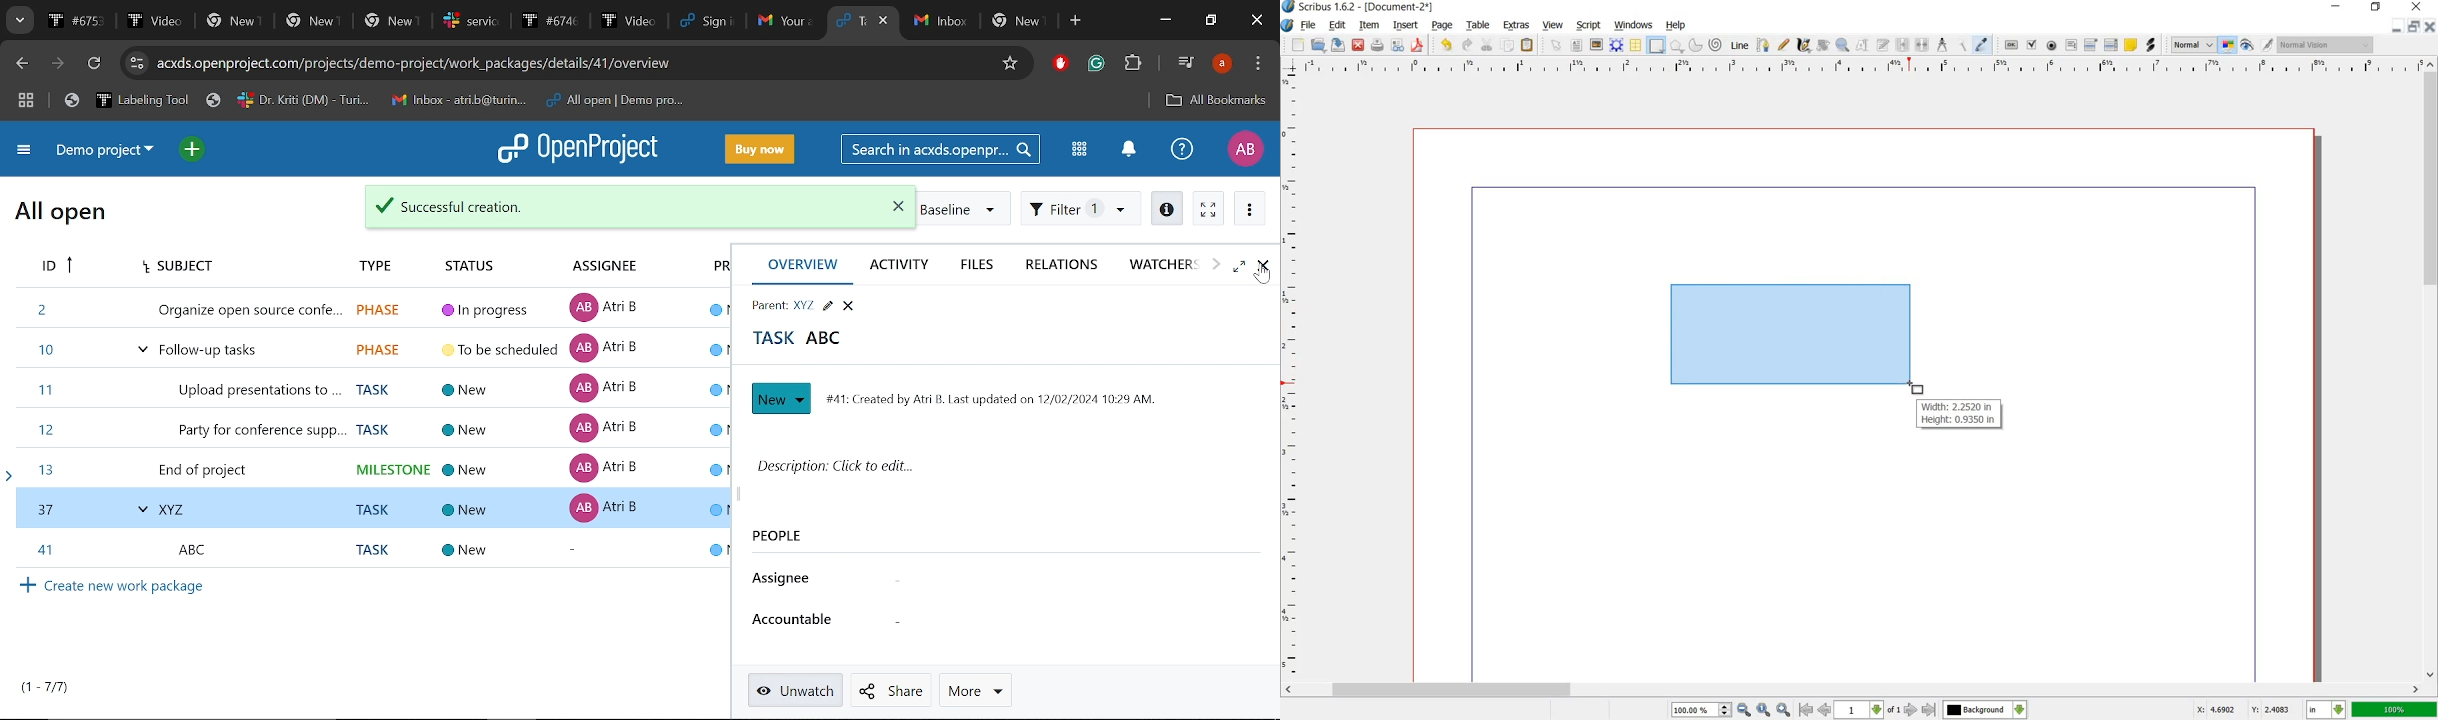  I want to click on Add block, so click(1058, 65).